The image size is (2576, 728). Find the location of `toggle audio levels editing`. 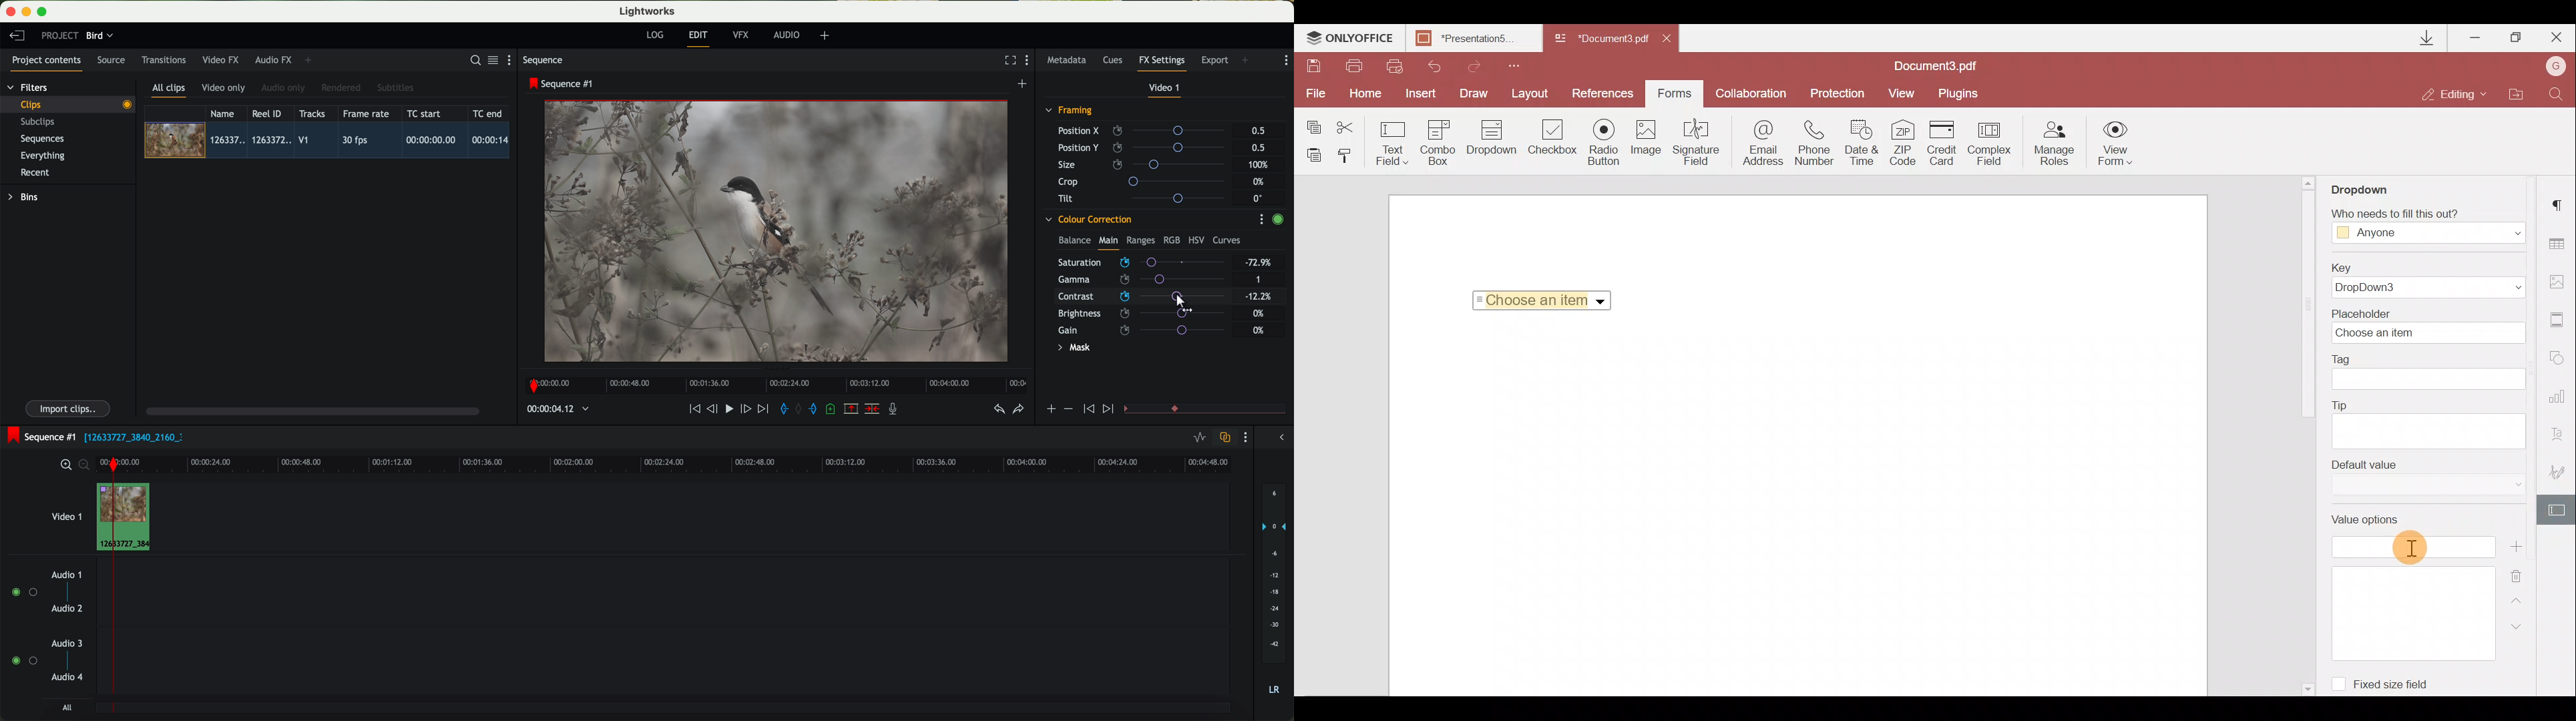

toggle audio levels editing is located at coordinates (1200, 439).